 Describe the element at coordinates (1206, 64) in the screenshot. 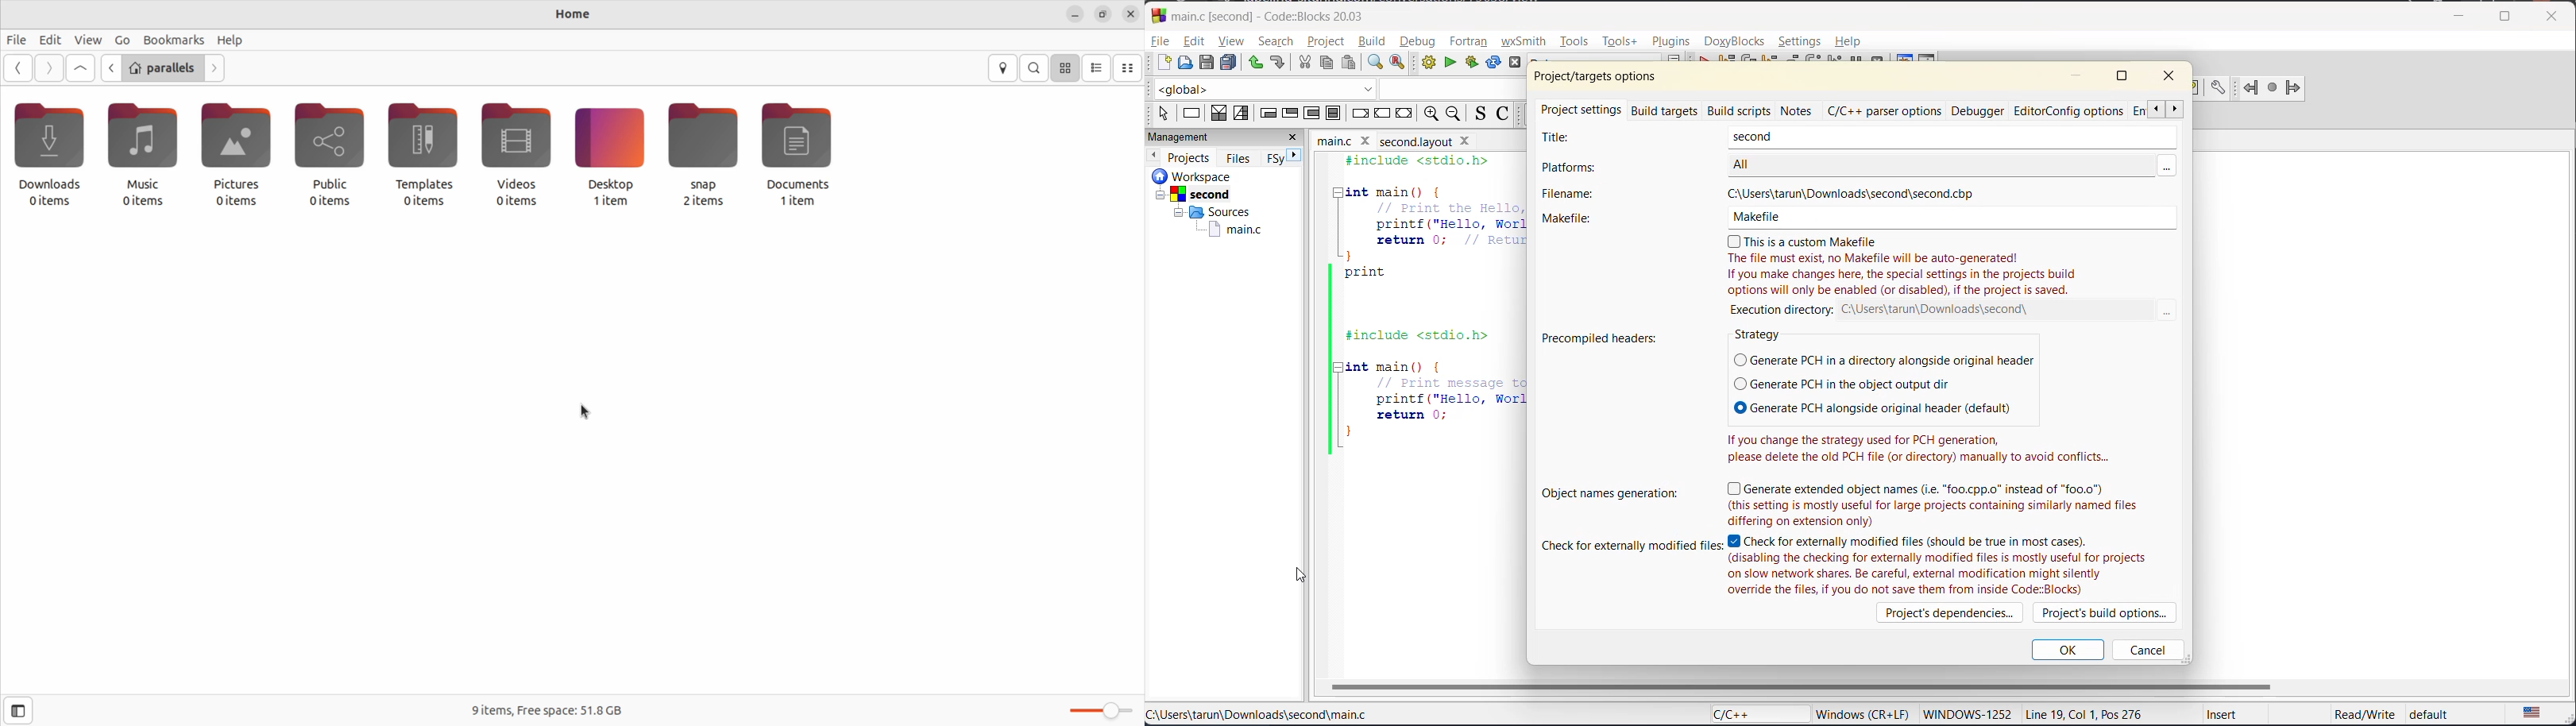

I see `save` at that location.